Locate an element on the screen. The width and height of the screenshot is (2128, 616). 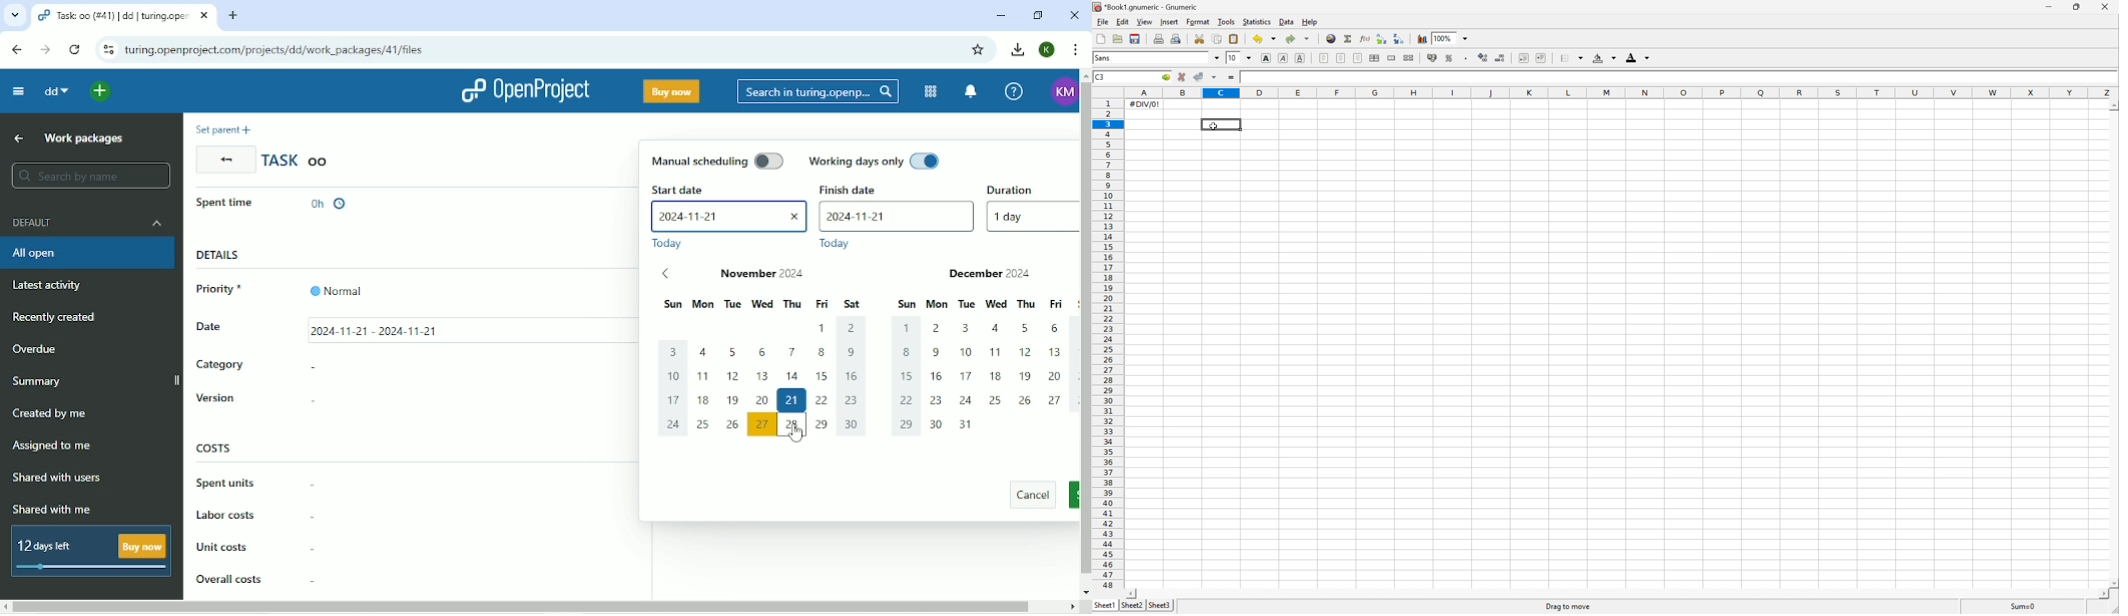
scroll down is located at coordinates (1085, 590).